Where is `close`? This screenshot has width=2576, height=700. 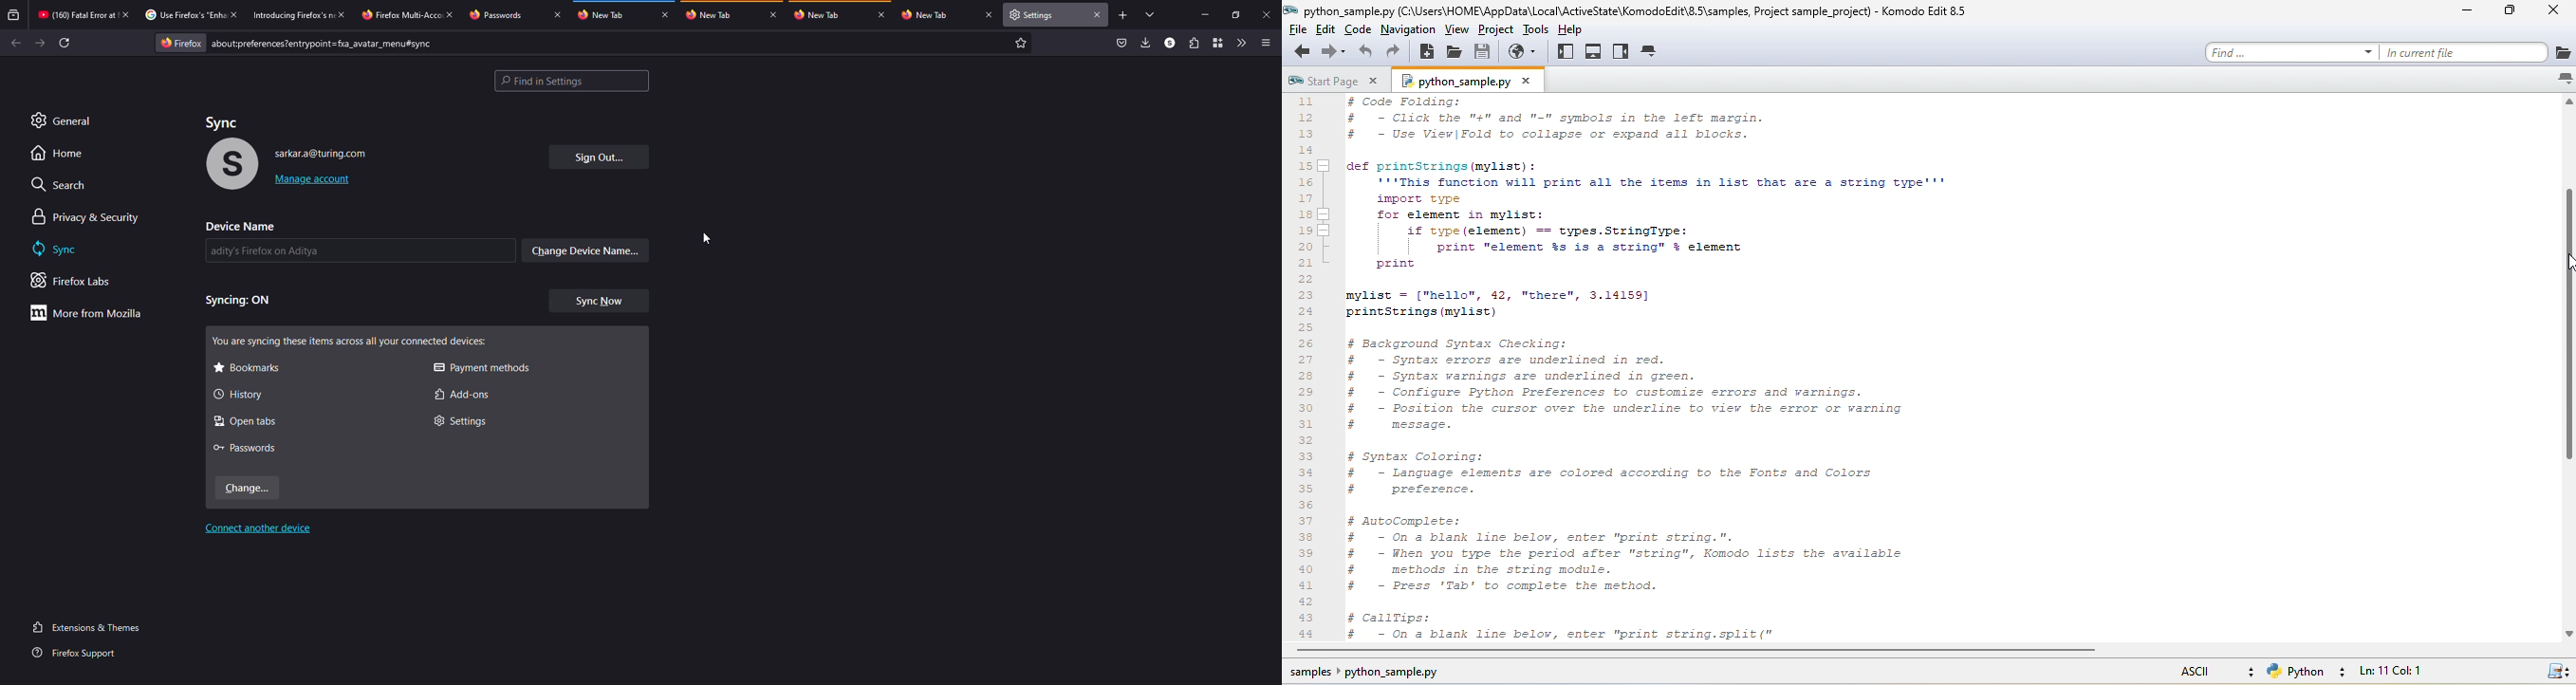
close is located at coordinates (776, 15).